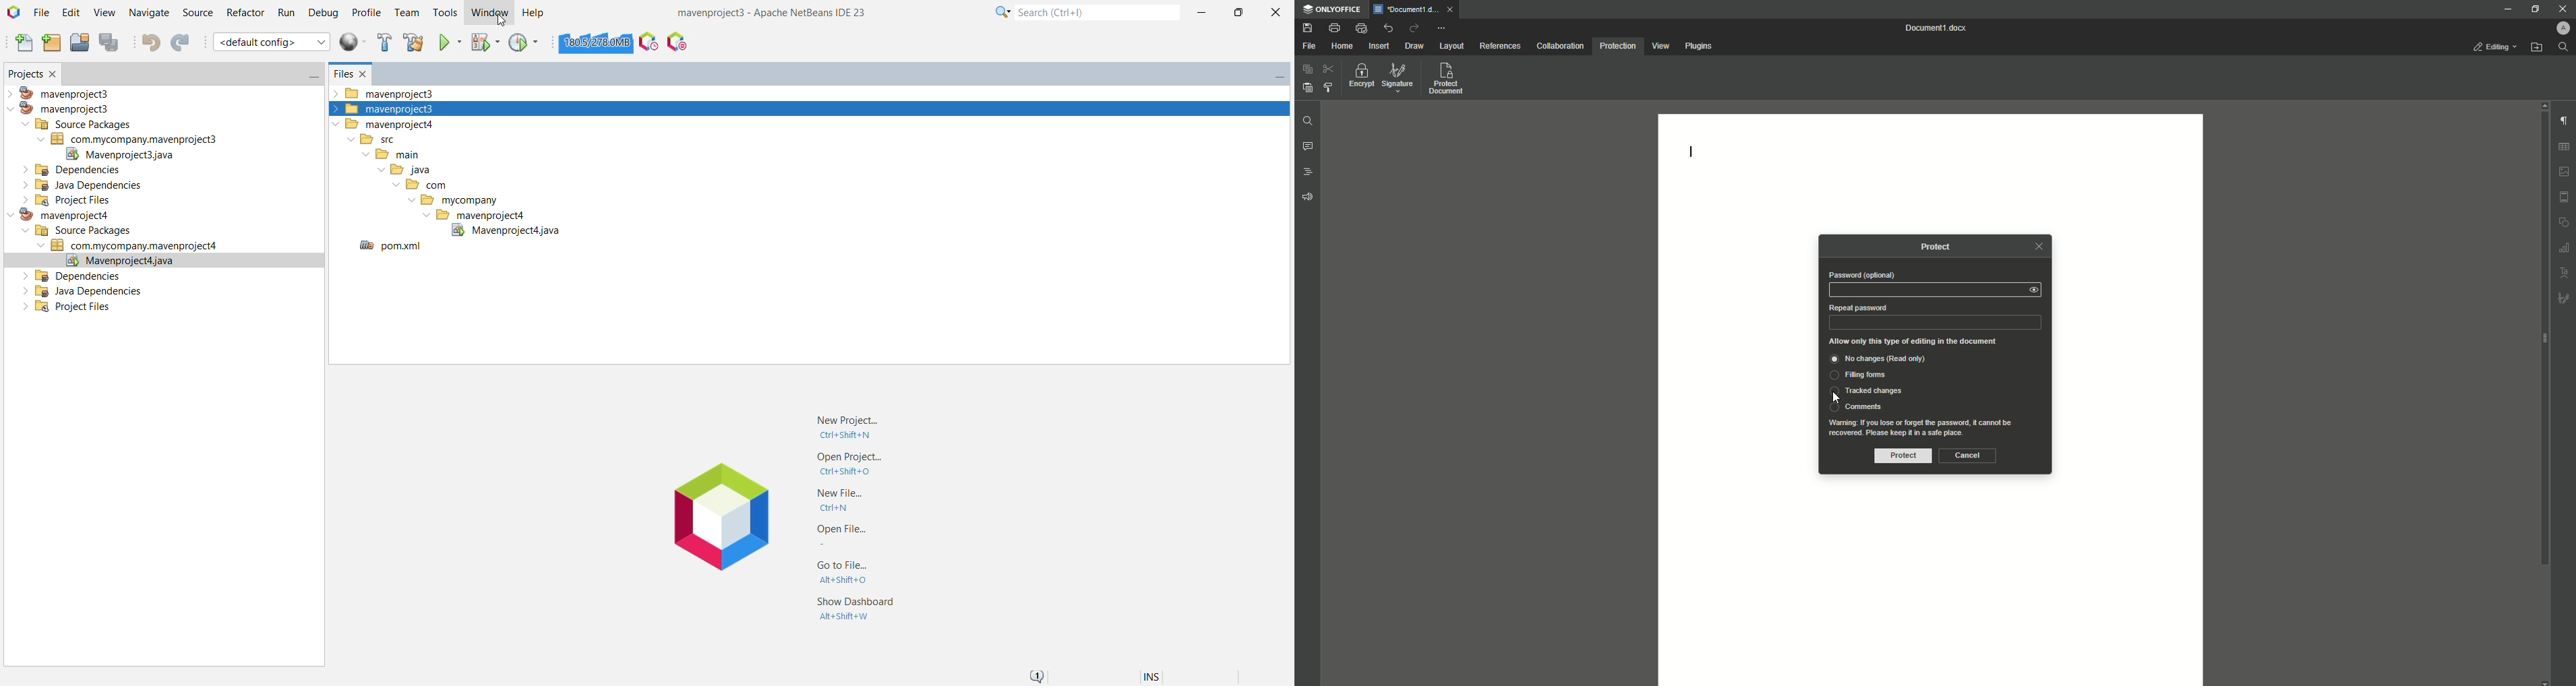  Describe the element at coordinates (1328, 87) in the screenshot. I see `Choose Styling` at that location.